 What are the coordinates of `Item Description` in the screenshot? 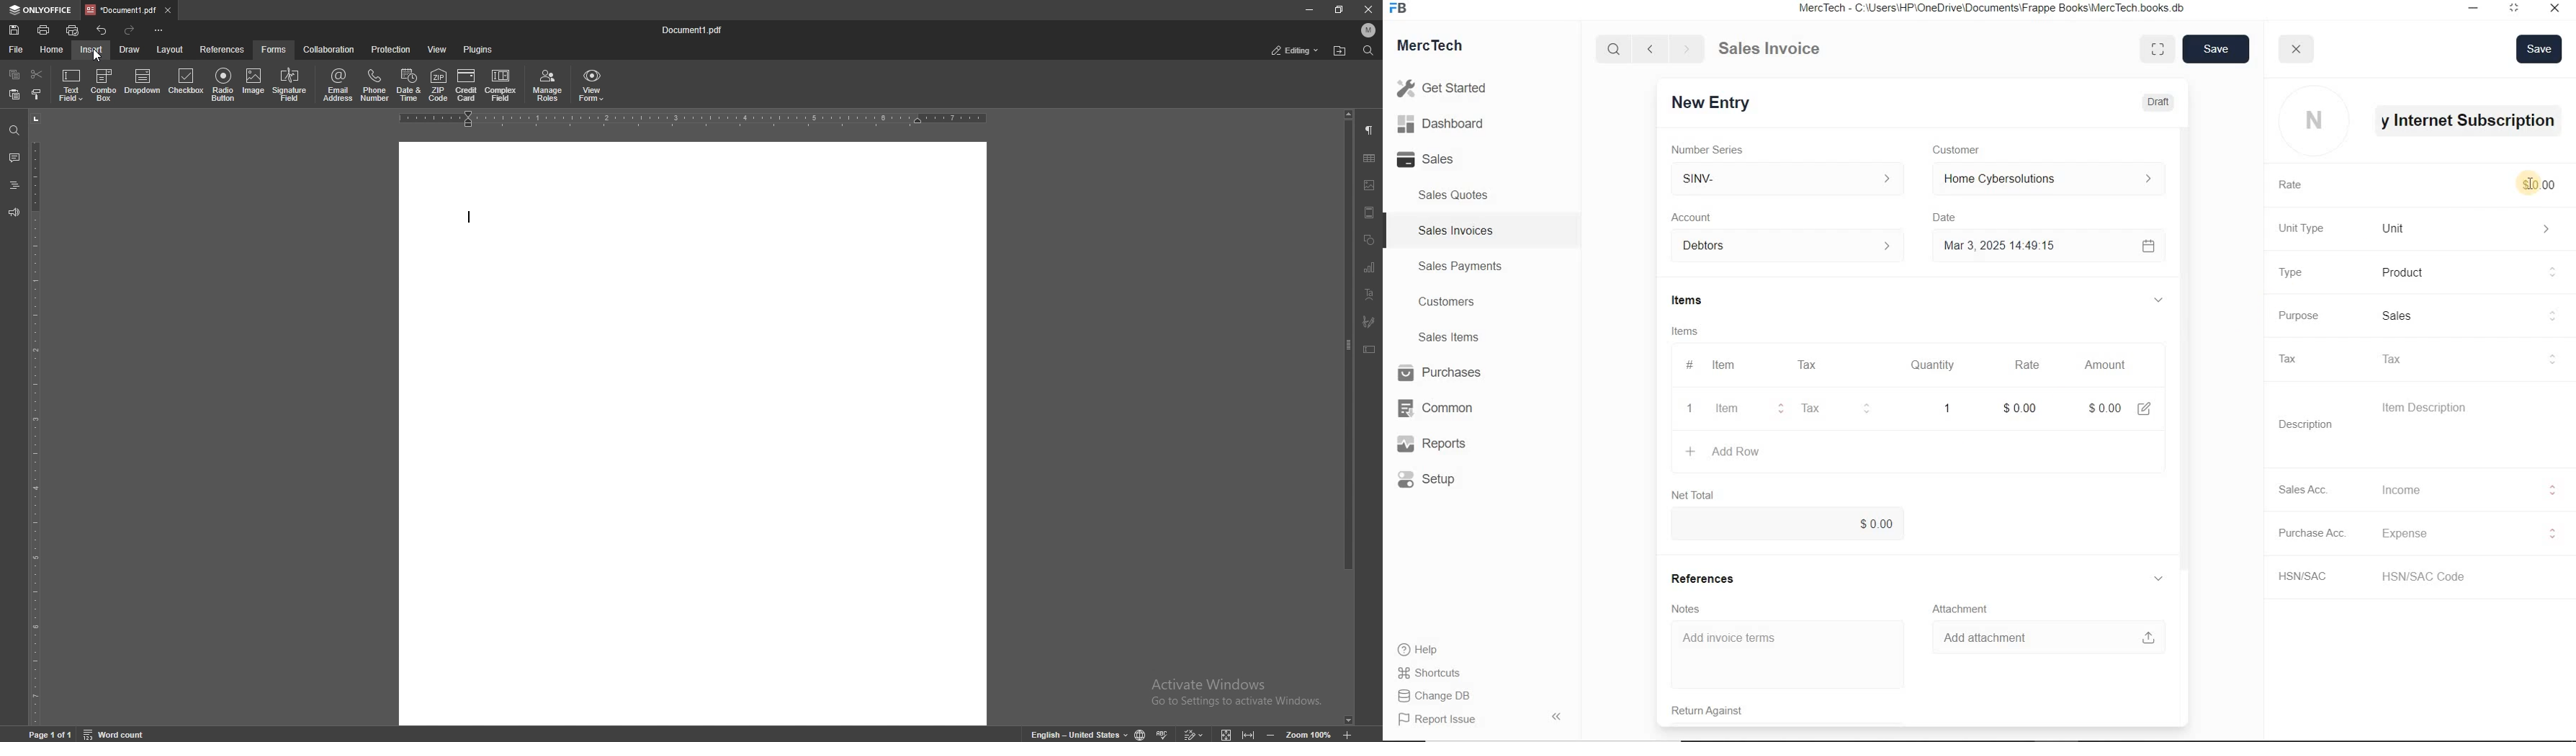 It's located at (2431, 408).